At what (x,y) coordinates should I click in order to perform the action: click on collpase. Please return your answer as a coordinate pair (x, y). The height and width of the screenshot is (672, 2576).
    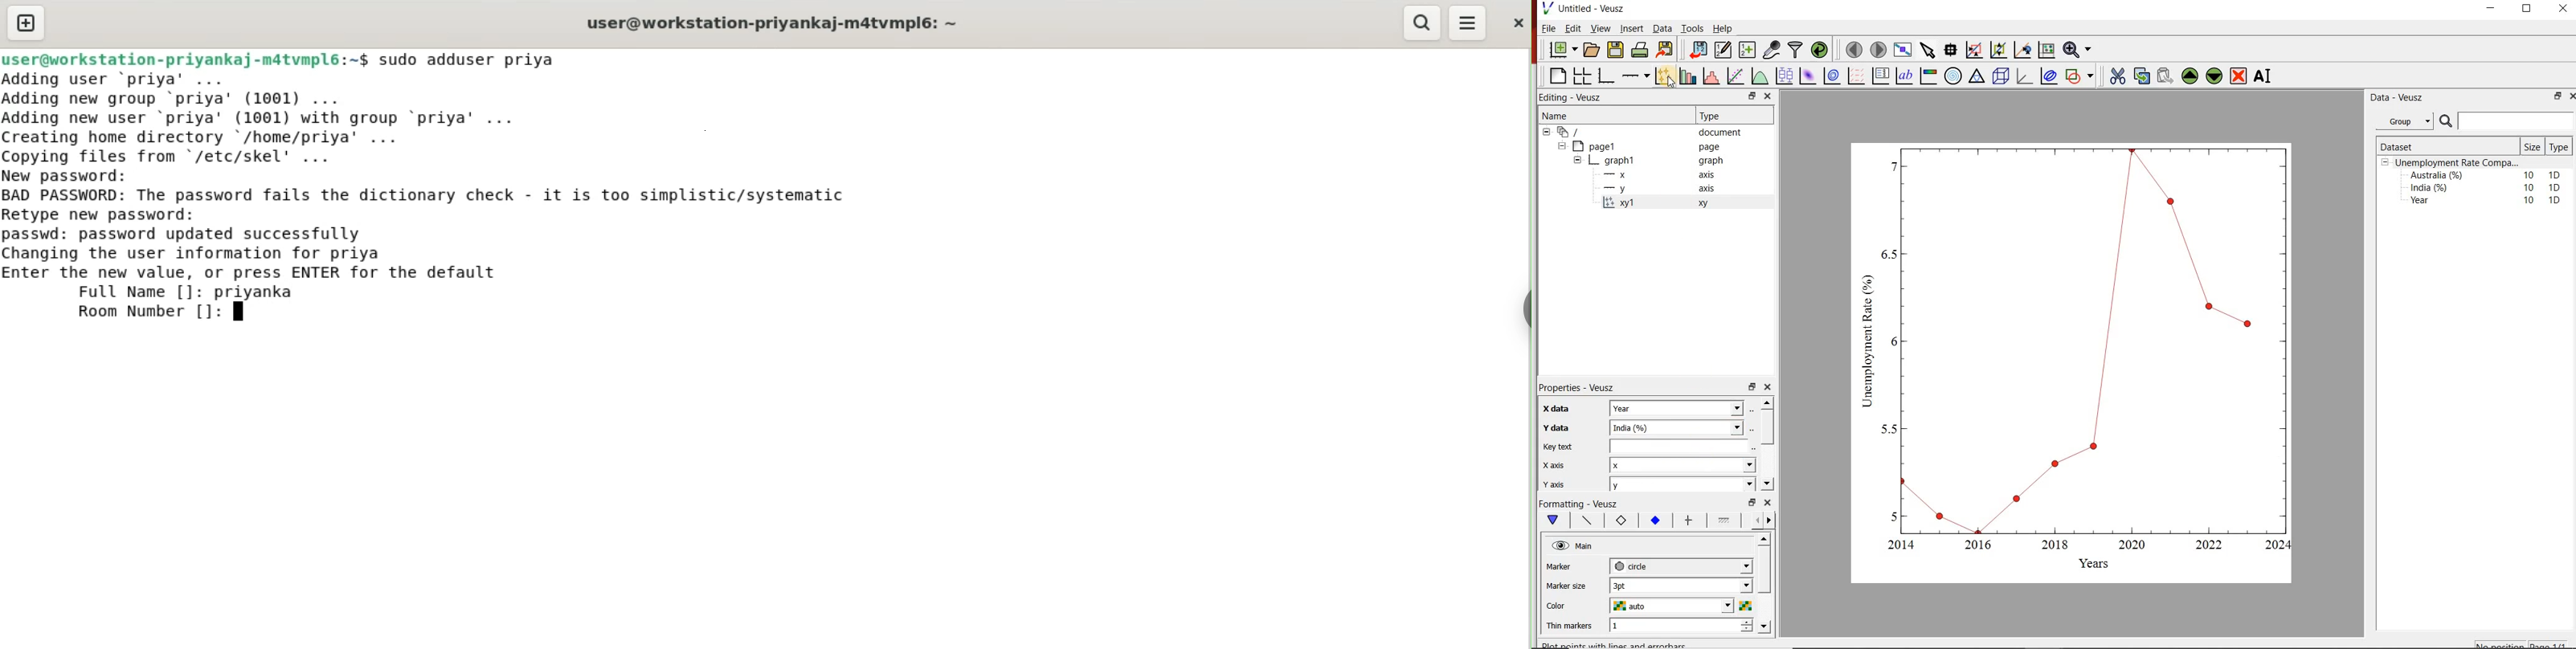
    Looking at the image, I should click on (2385, 163).